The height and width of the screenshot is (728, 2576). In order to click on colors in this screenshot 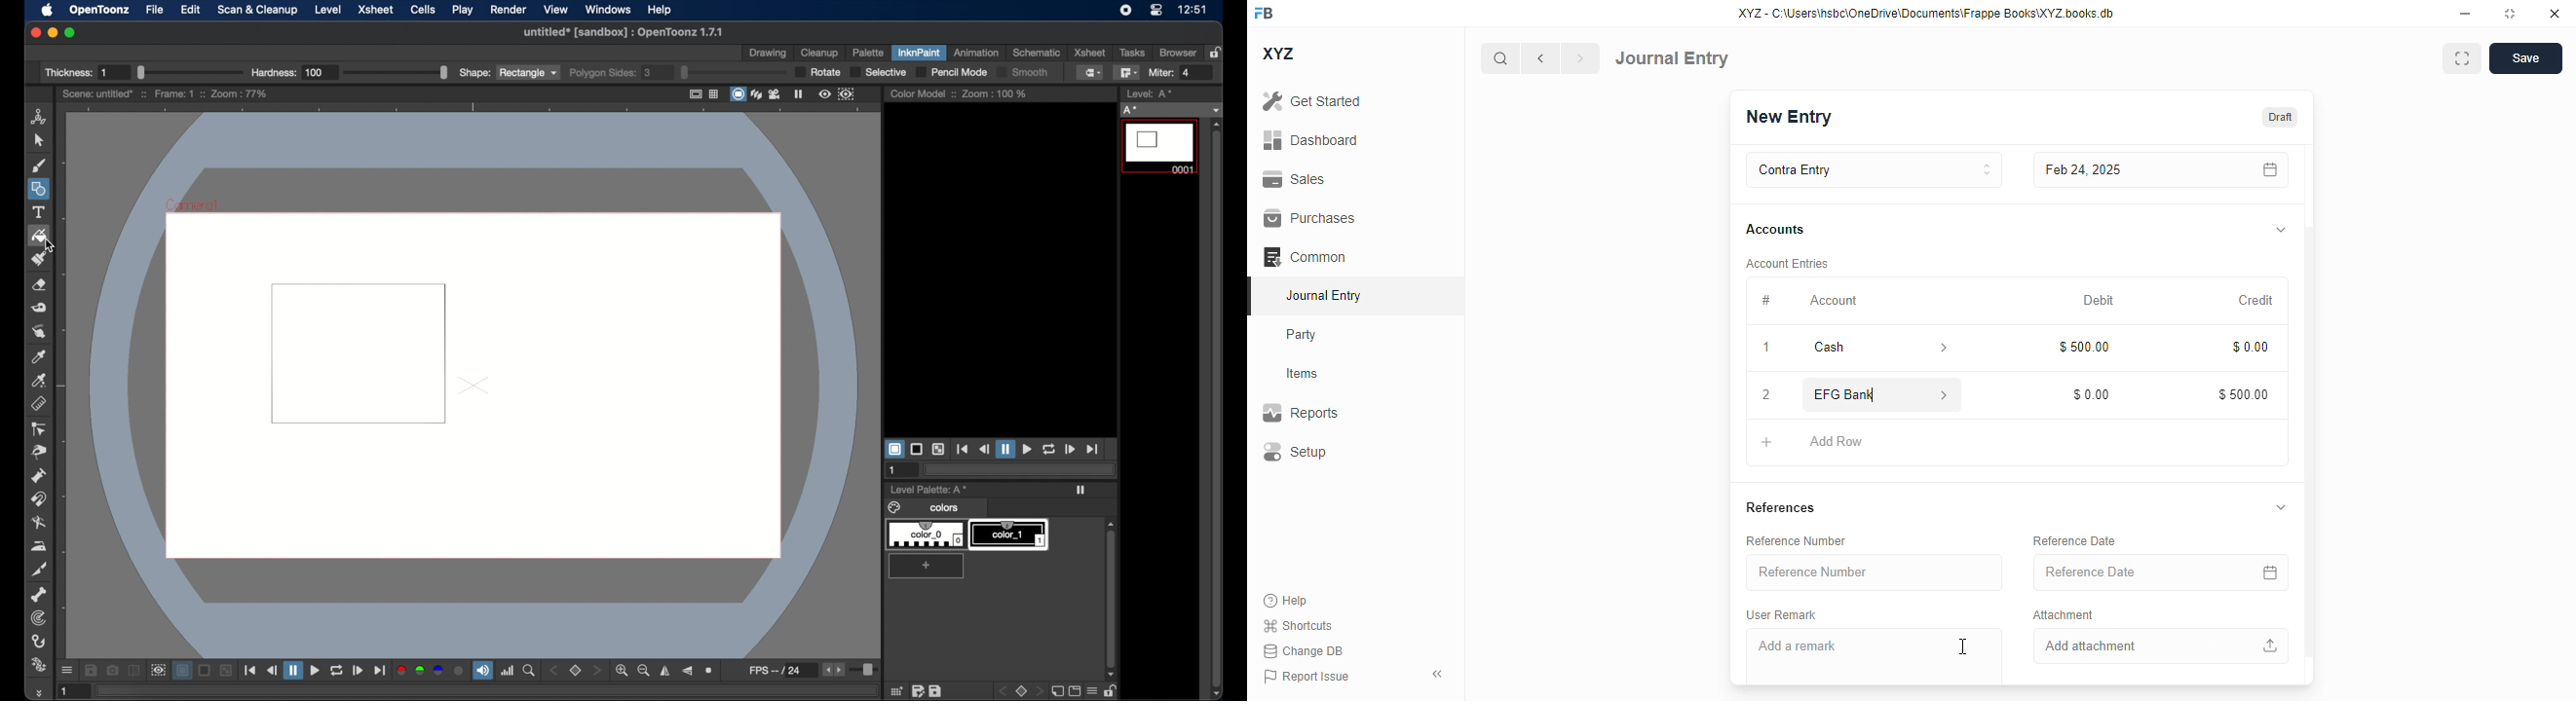, I will do `click(925, 508)`.